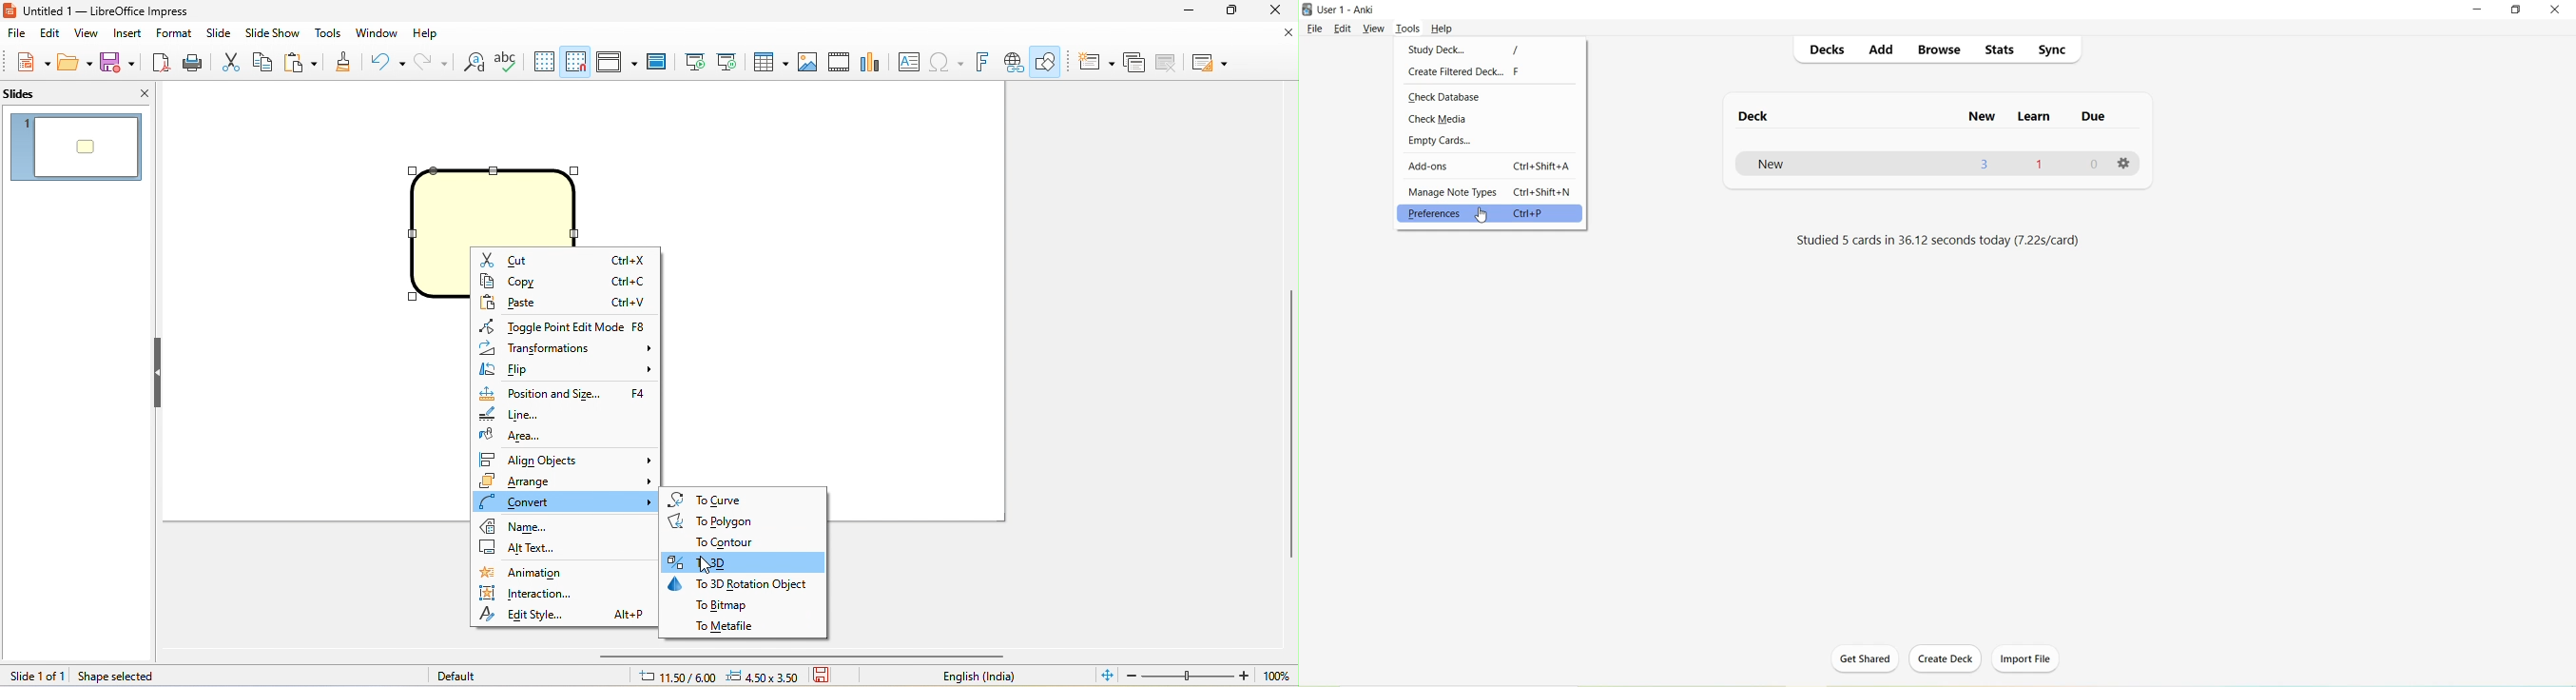  What do you see at coordinates (1451, 192) in the screenshot?
I see `Manage Note Types` at bounding box center [1451, 192].